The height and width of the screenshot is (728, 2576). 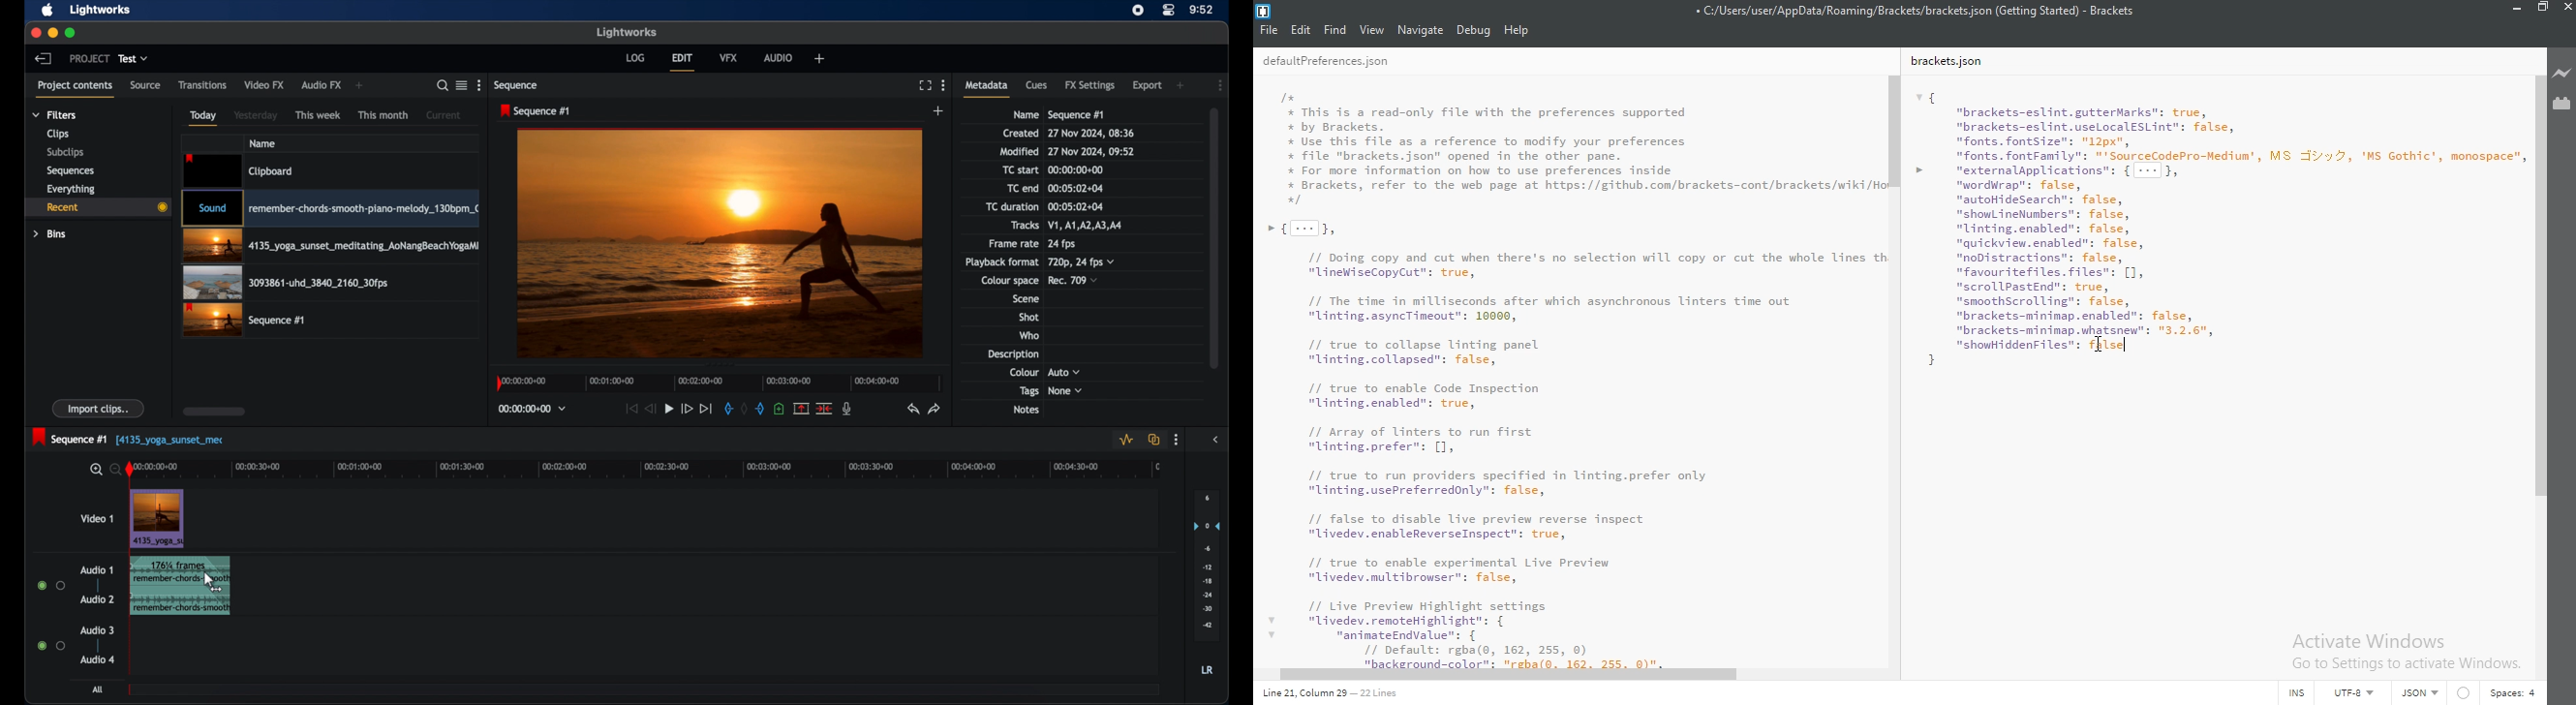 What do you see at coordinates (478, 86) in the screenshot?
I see `more options` at bounding box center [478, 86].